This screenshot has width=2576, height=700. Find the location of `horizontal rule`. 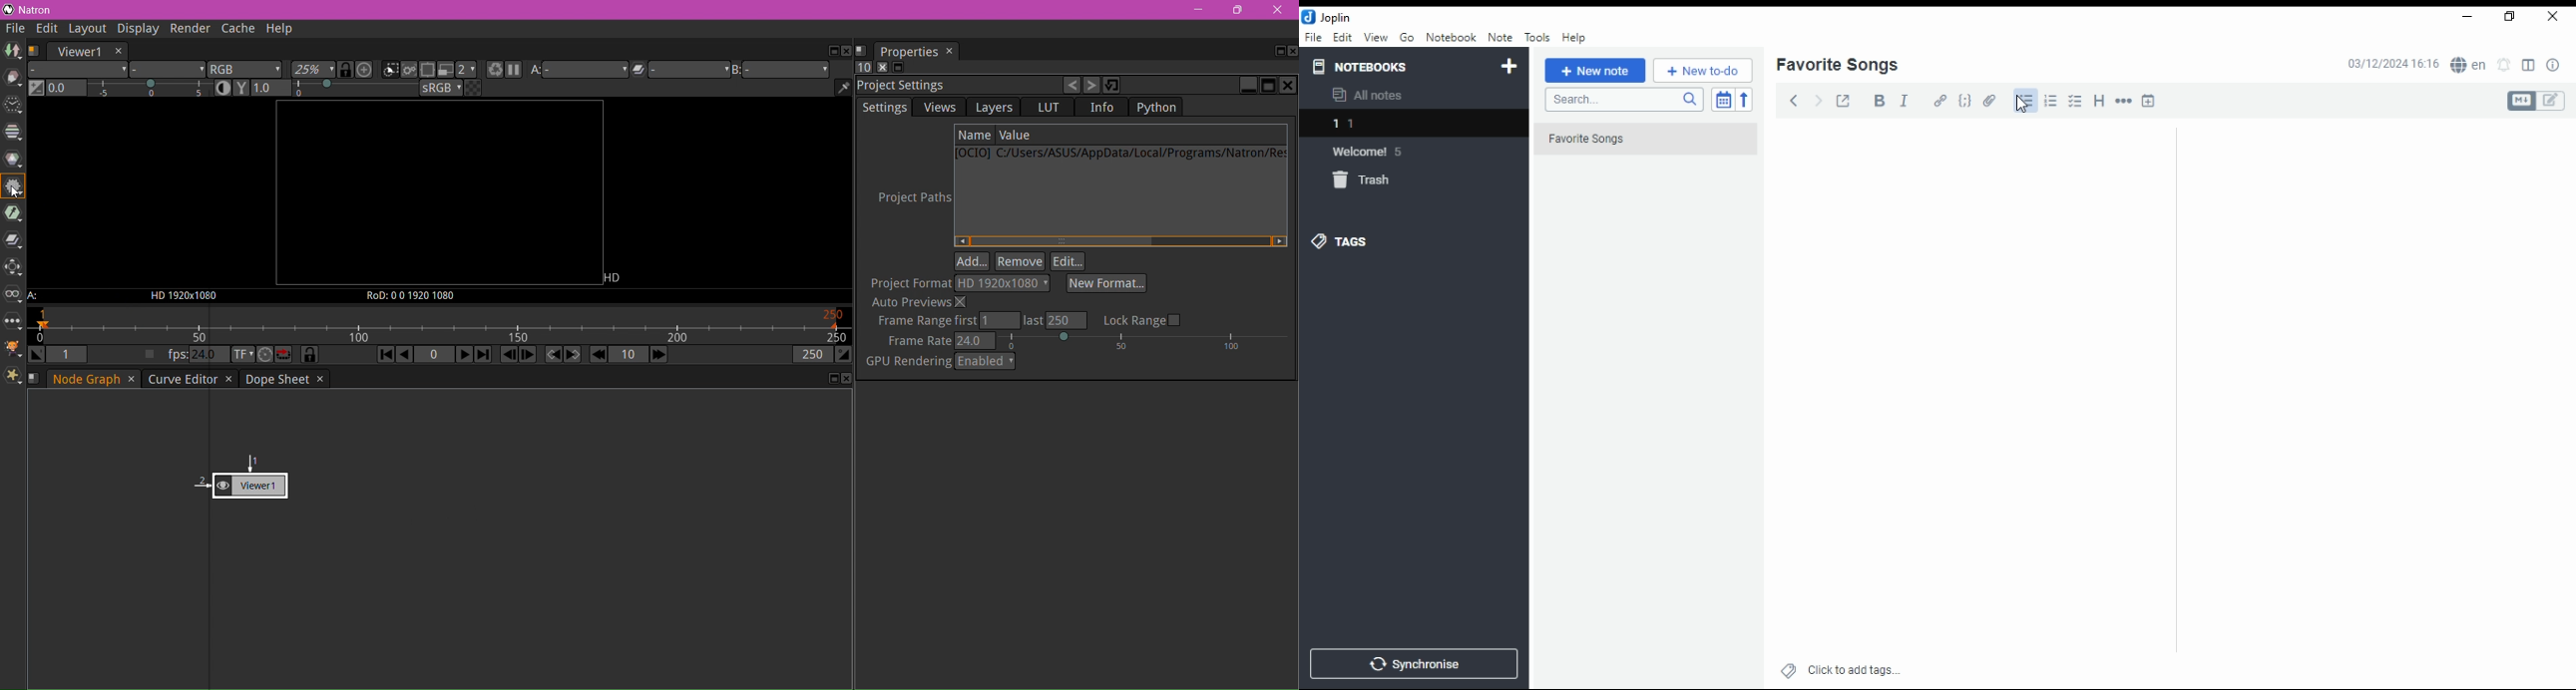

horizontal rule is located at coordinates (2125, 100).